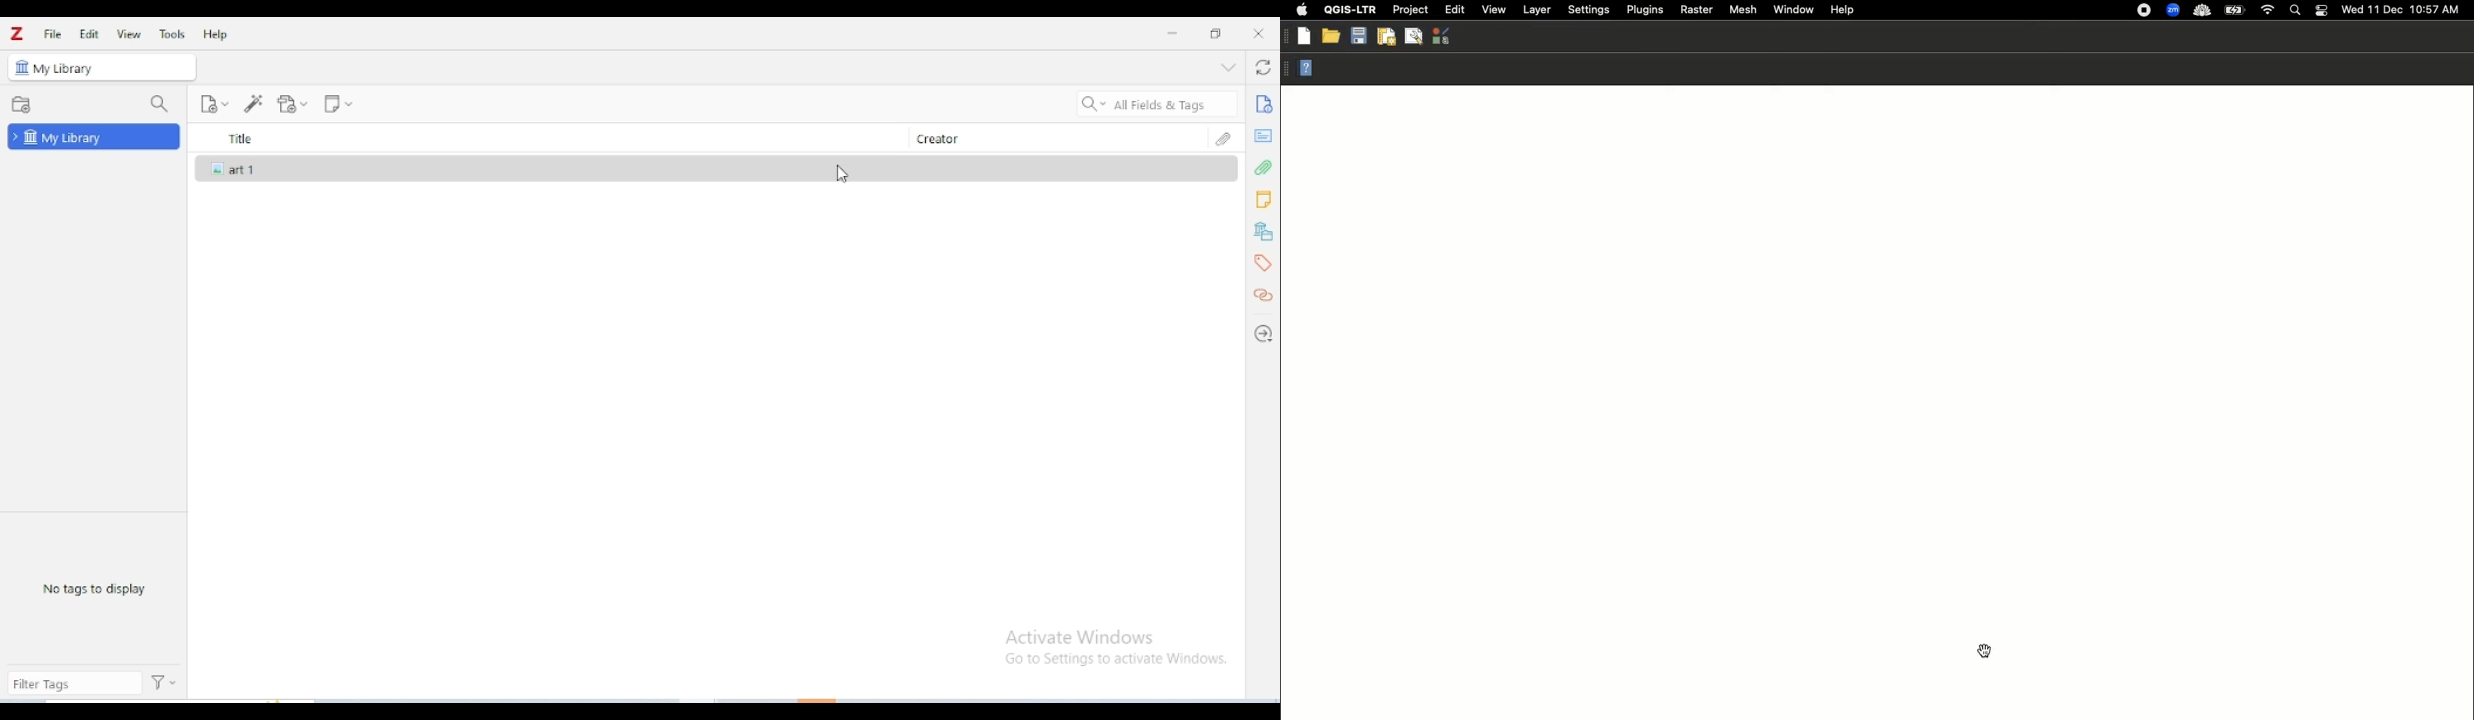 This screenshot has width=2492, height=728. I want to click on View, so click(1494, 9).